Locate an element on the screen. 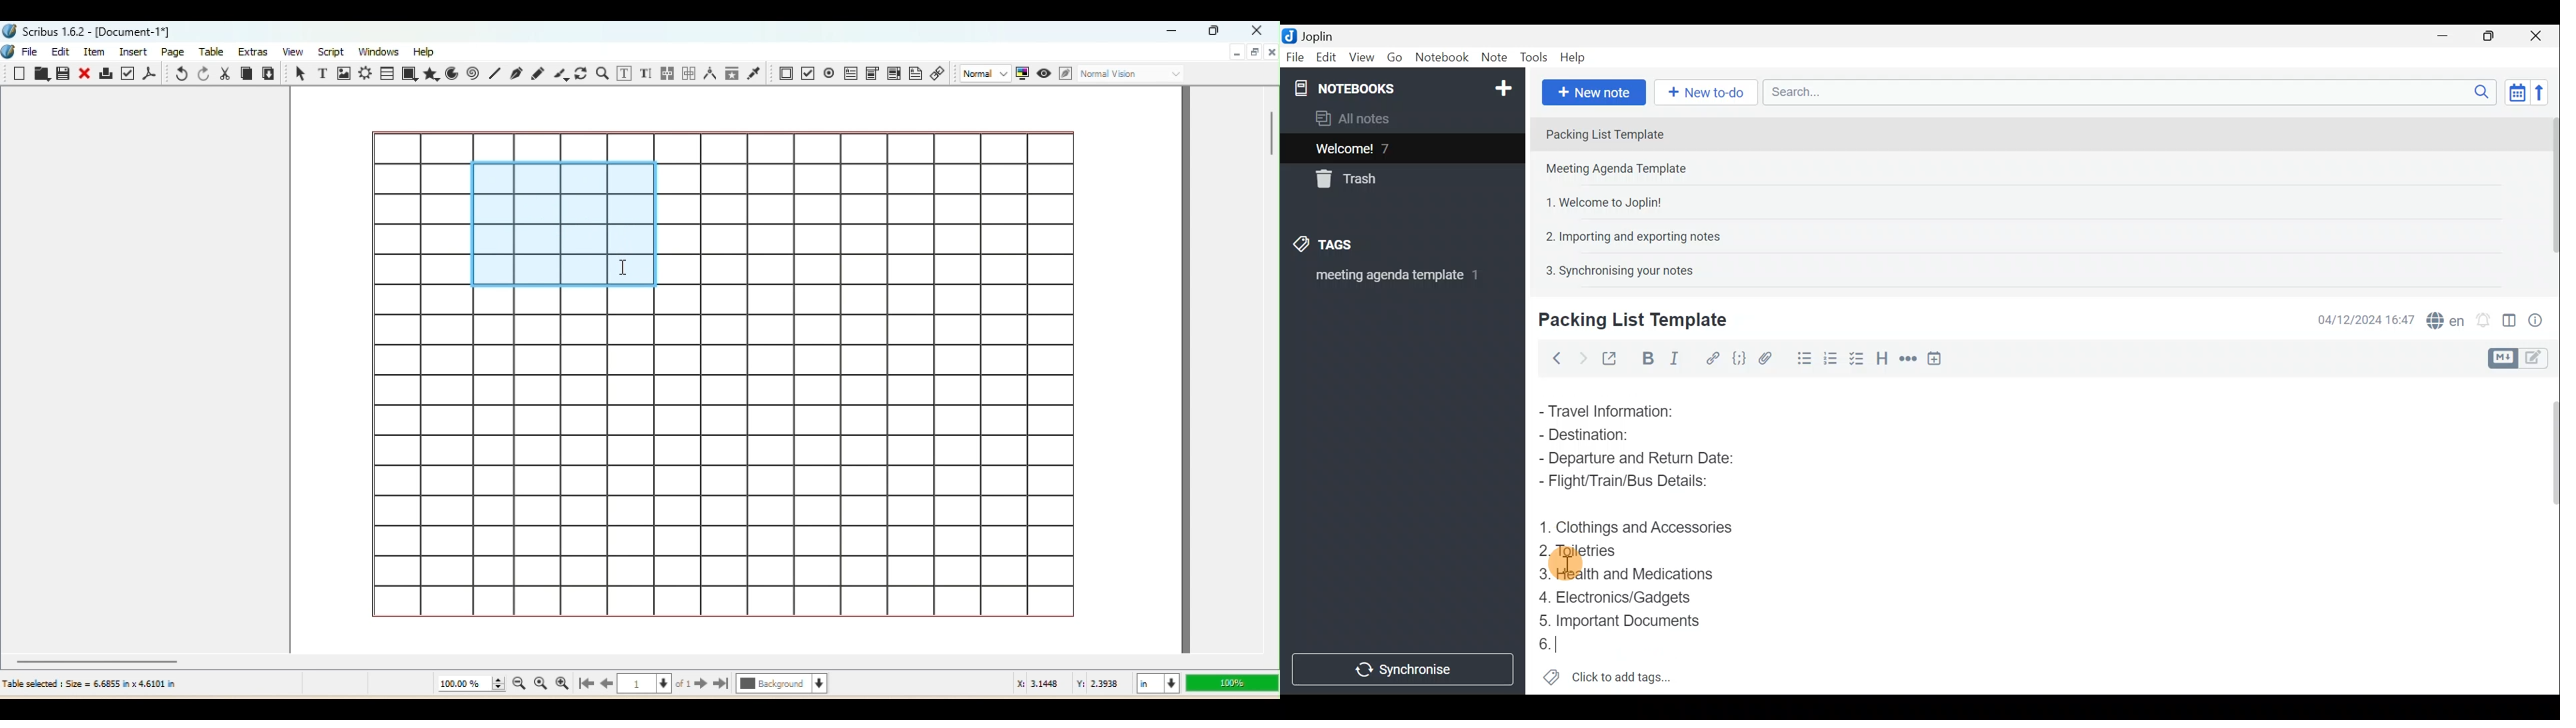 The width and height of the screenshot is (2576, 728). Tags is located at coordinates (1345, 247).